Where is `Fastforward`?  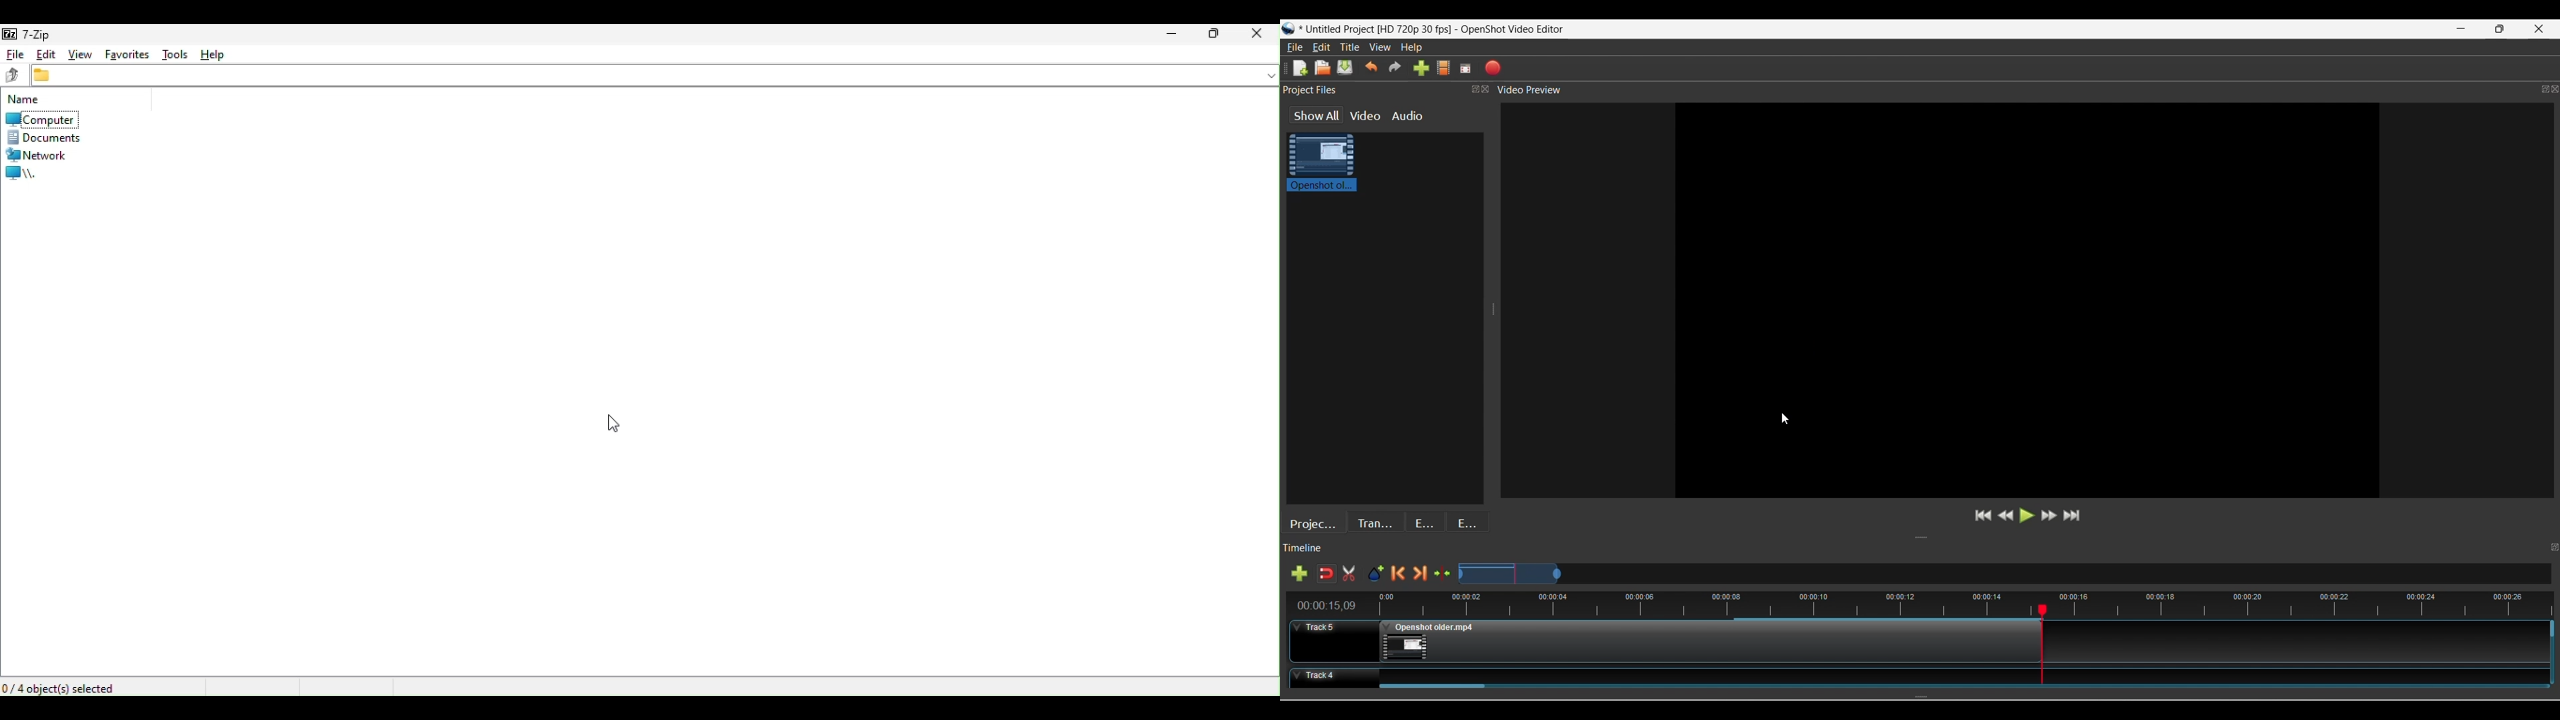 Fastforward is located at coordinates (2049, 515).